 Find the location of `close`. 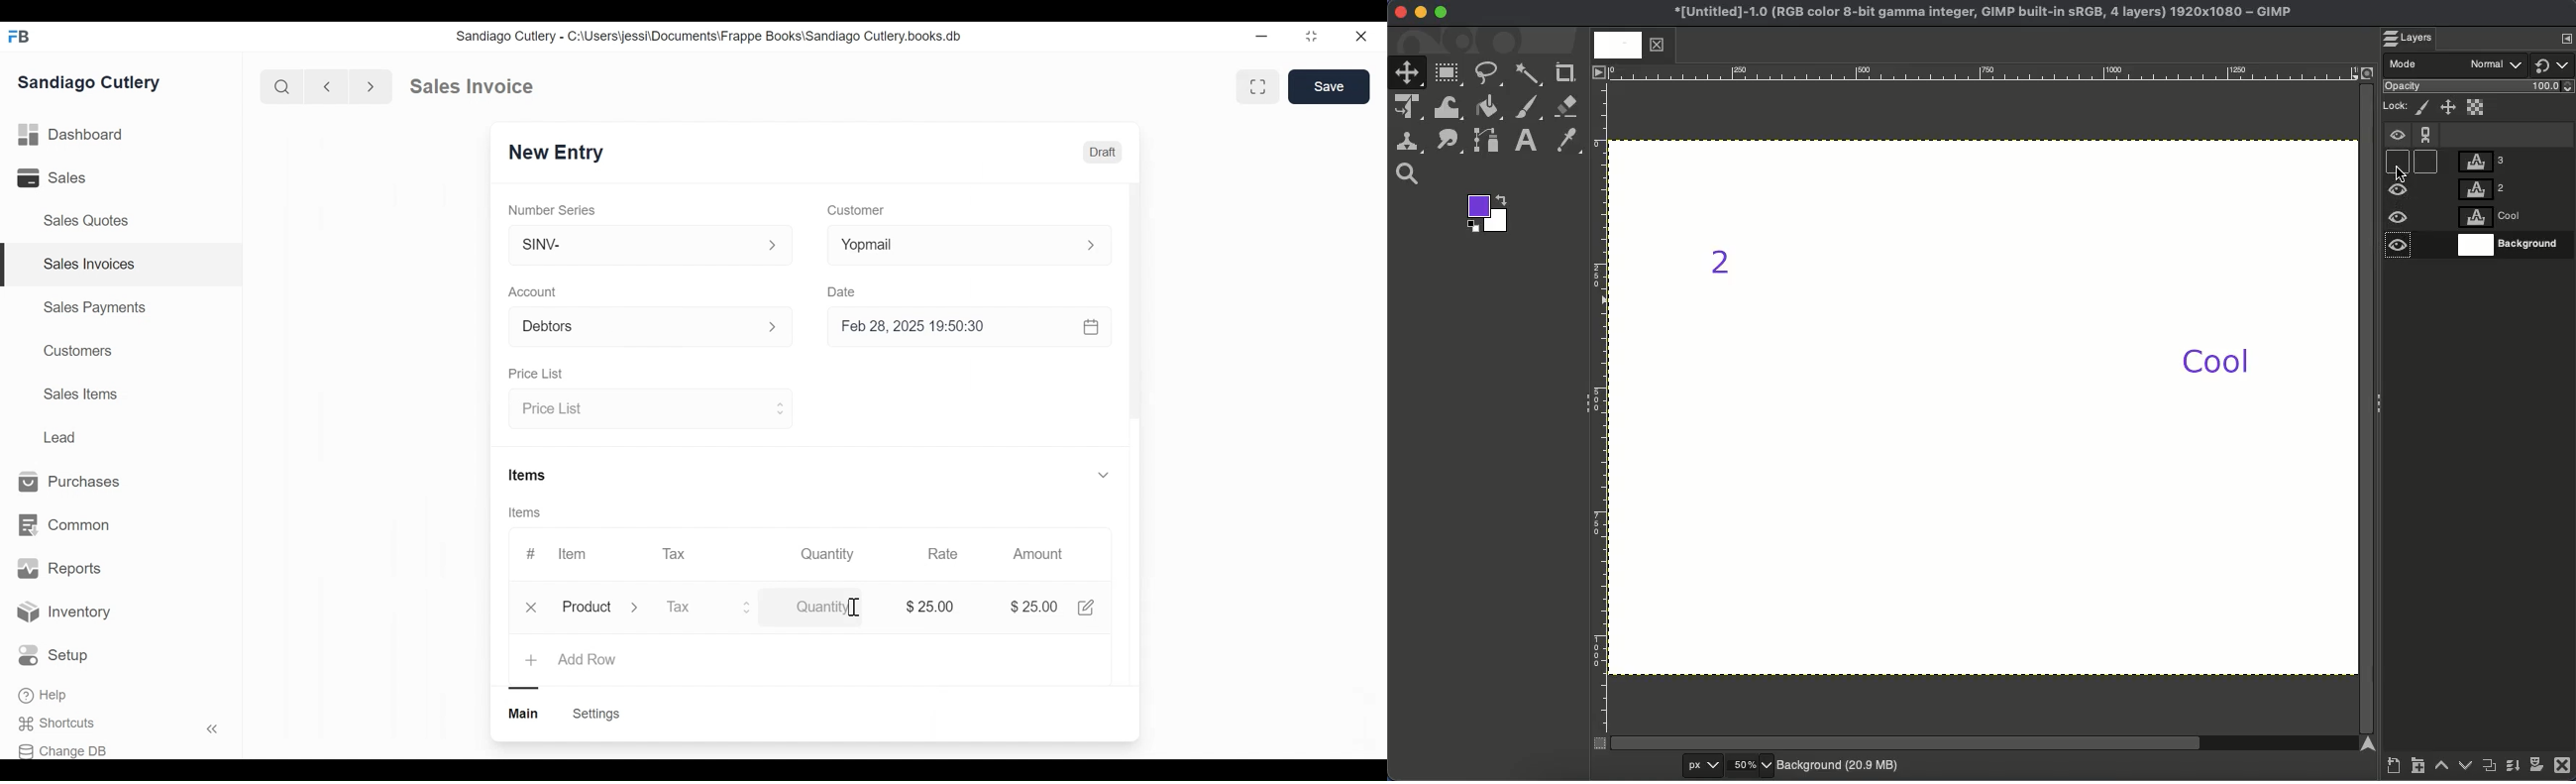

close is located at coordinates (1363, 37).